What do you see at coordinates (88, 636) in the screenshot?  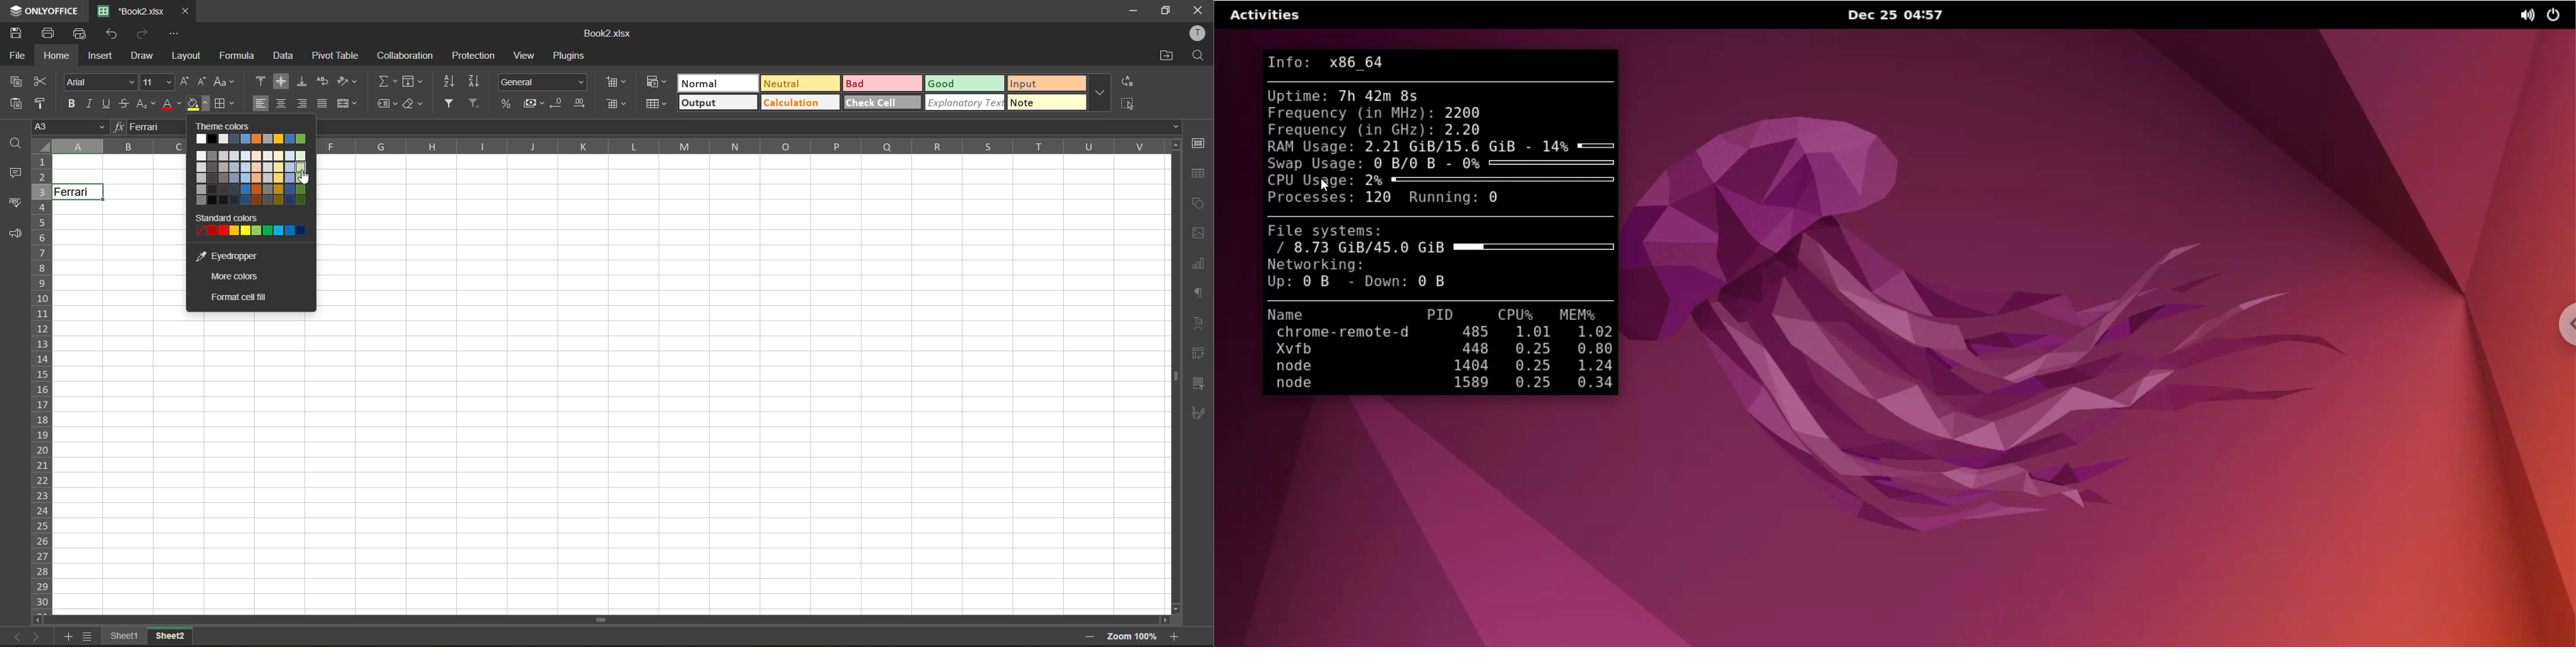 I see `sheet list` at bounding box center [88, 636].